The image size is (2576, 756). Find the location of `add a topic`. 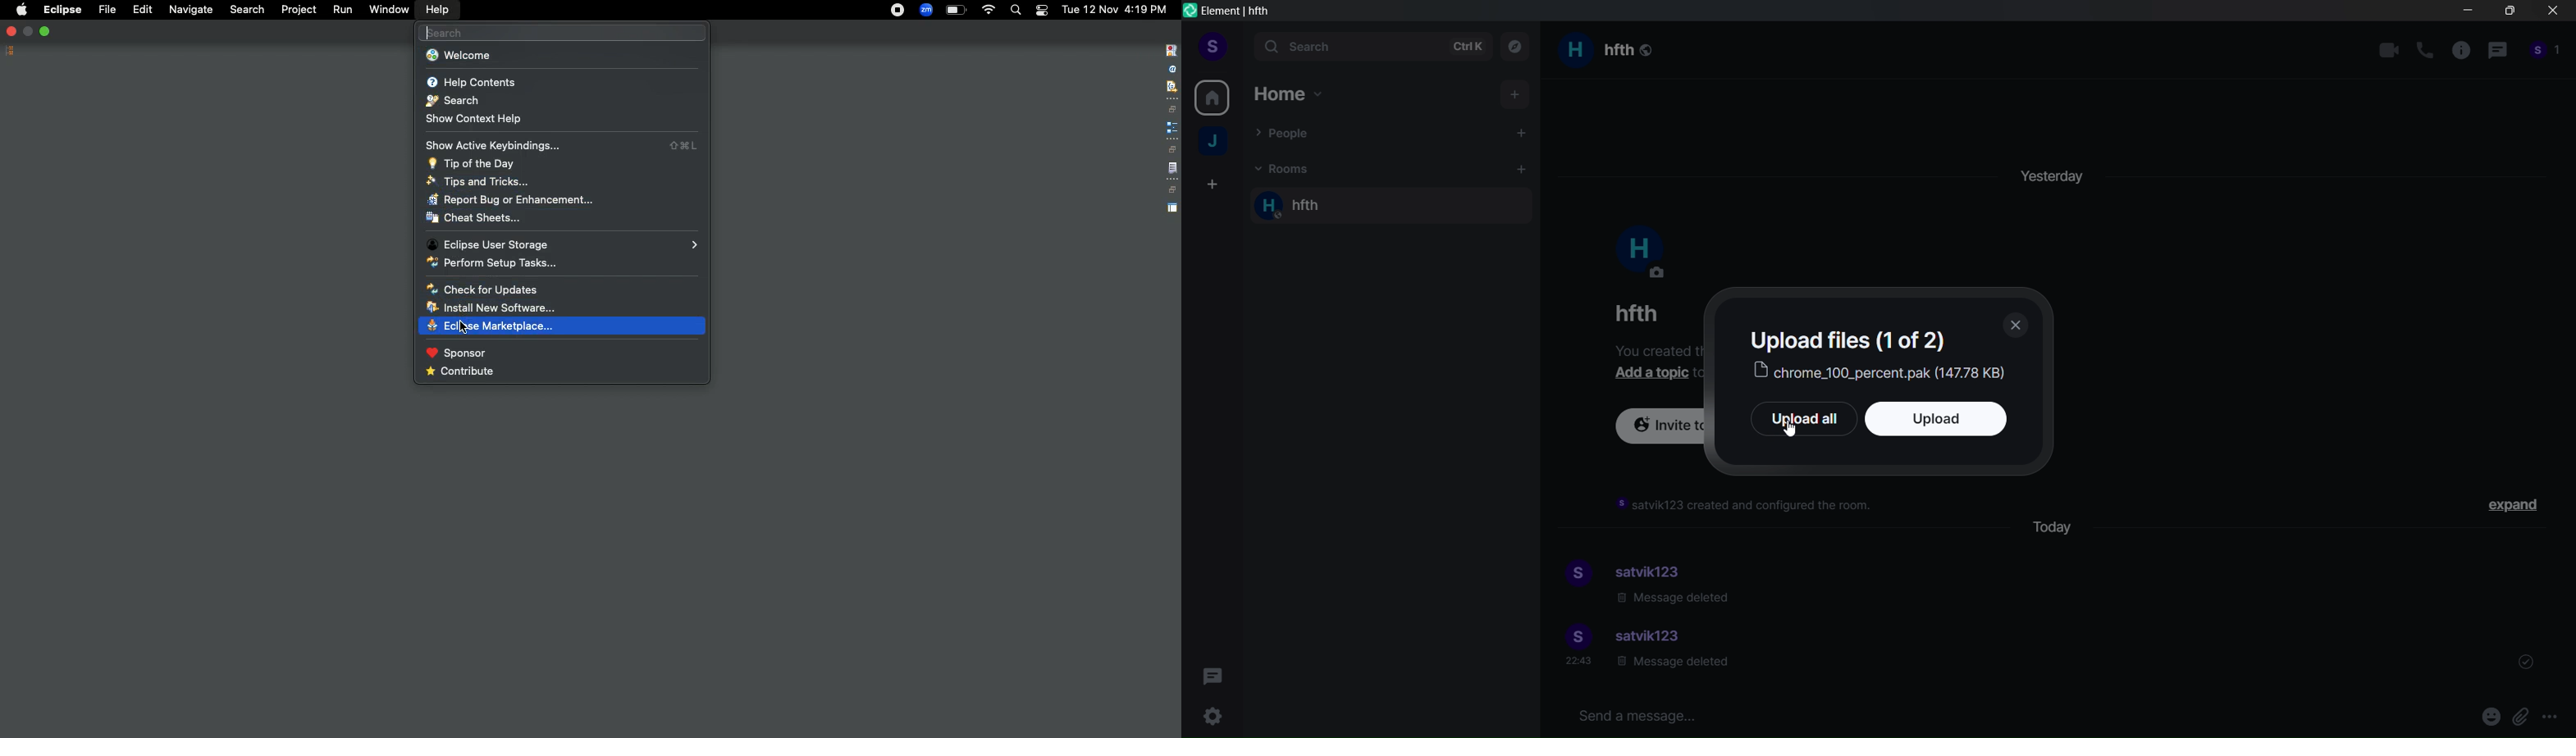

add a topic is located at coordinates (1656, 375).